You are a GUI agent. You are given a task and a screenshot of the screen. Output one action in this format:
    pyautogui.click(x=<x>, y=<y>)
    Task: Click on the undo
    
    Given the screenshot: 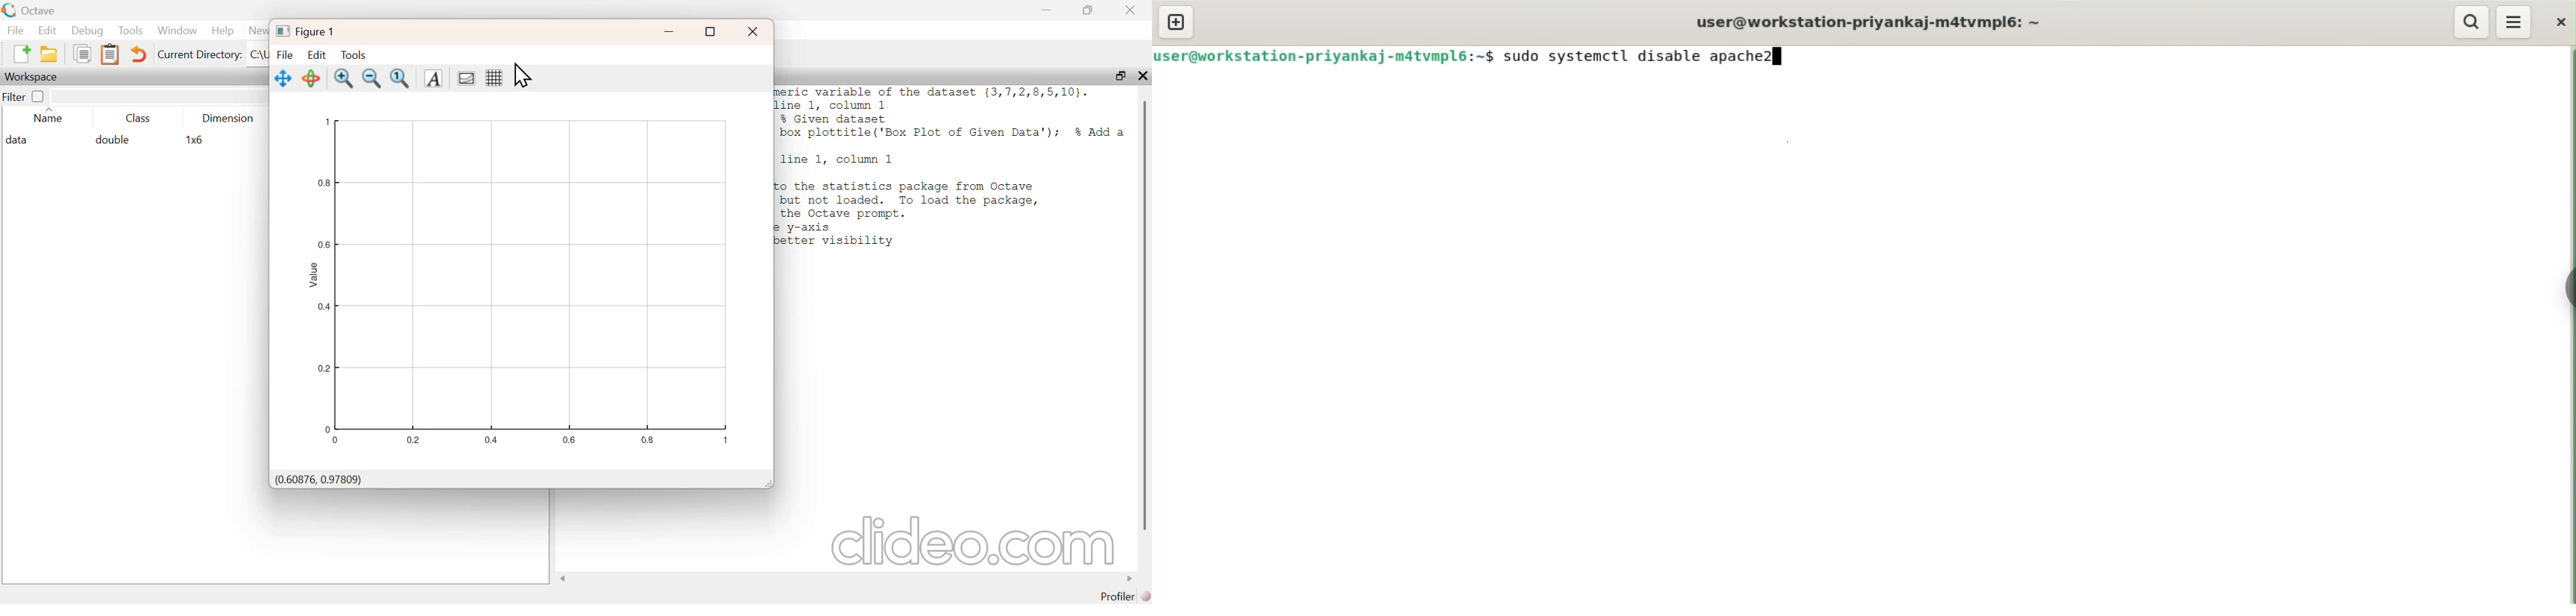 What is the action you would take?
    pyautogui.click(x=142, y=53)
    